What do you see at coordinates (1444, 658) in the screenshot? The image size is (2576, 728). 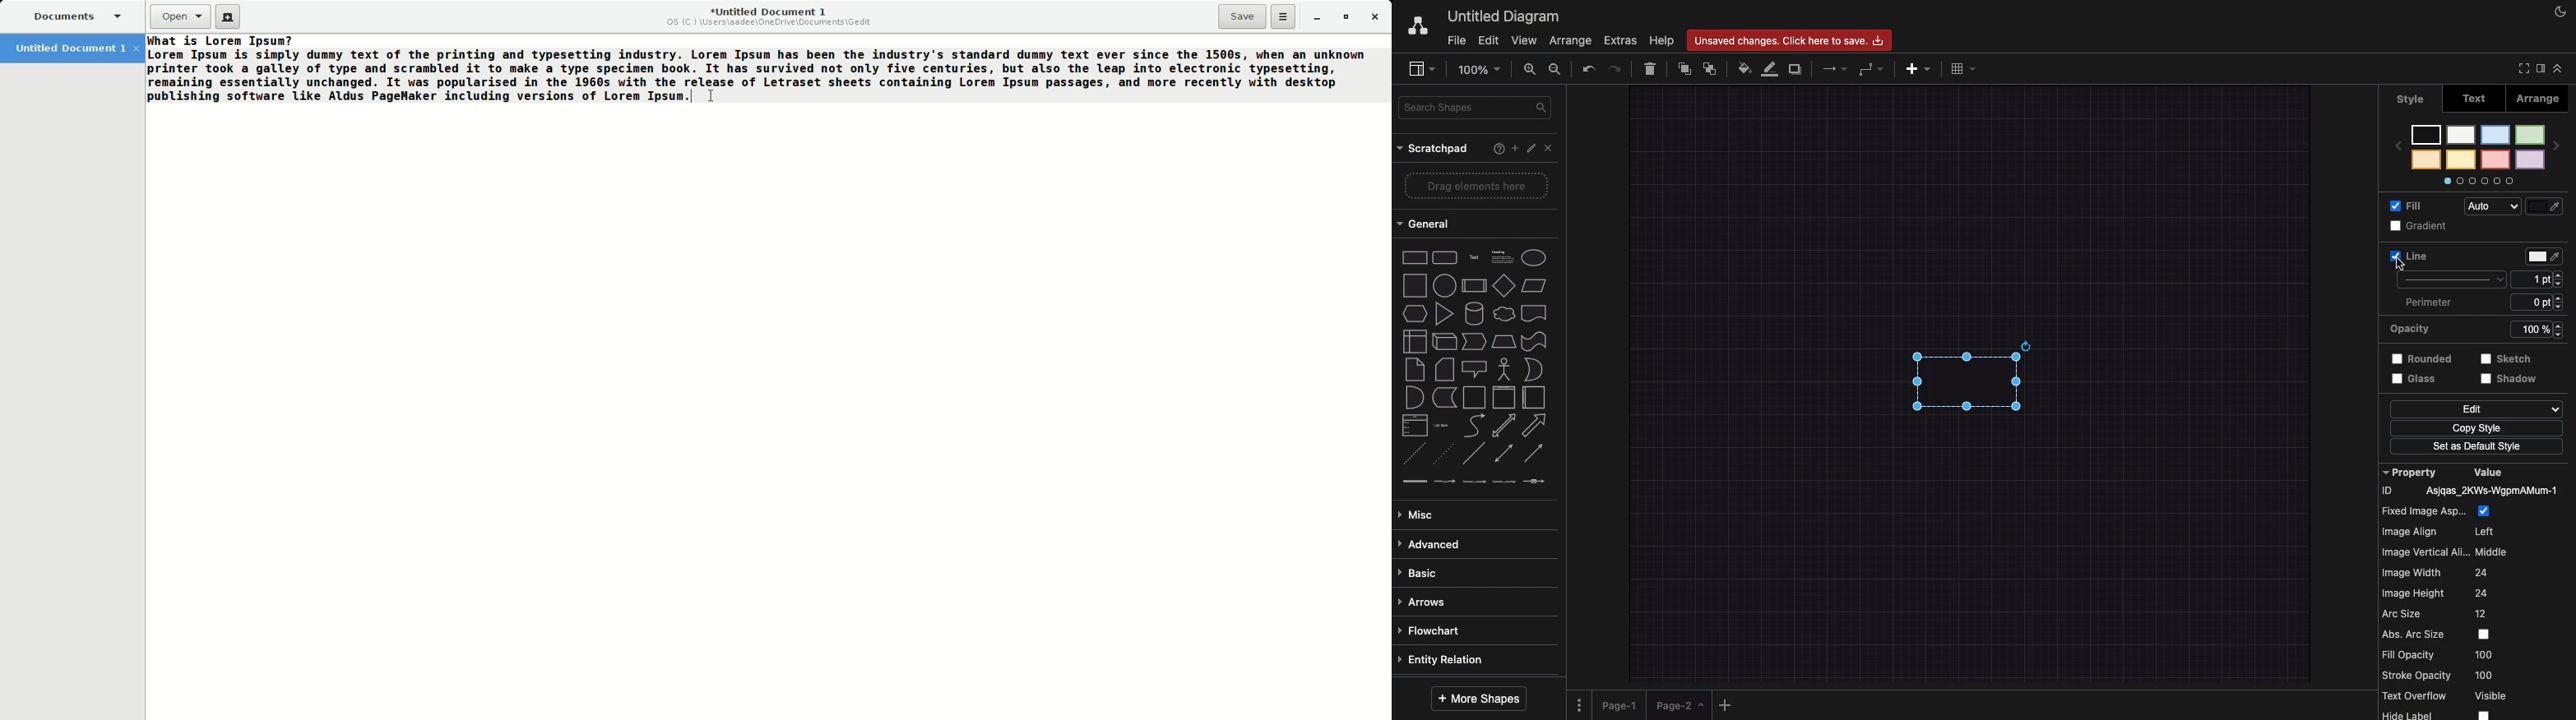 I see `Entity relation` at bounding box center [1444, 658].